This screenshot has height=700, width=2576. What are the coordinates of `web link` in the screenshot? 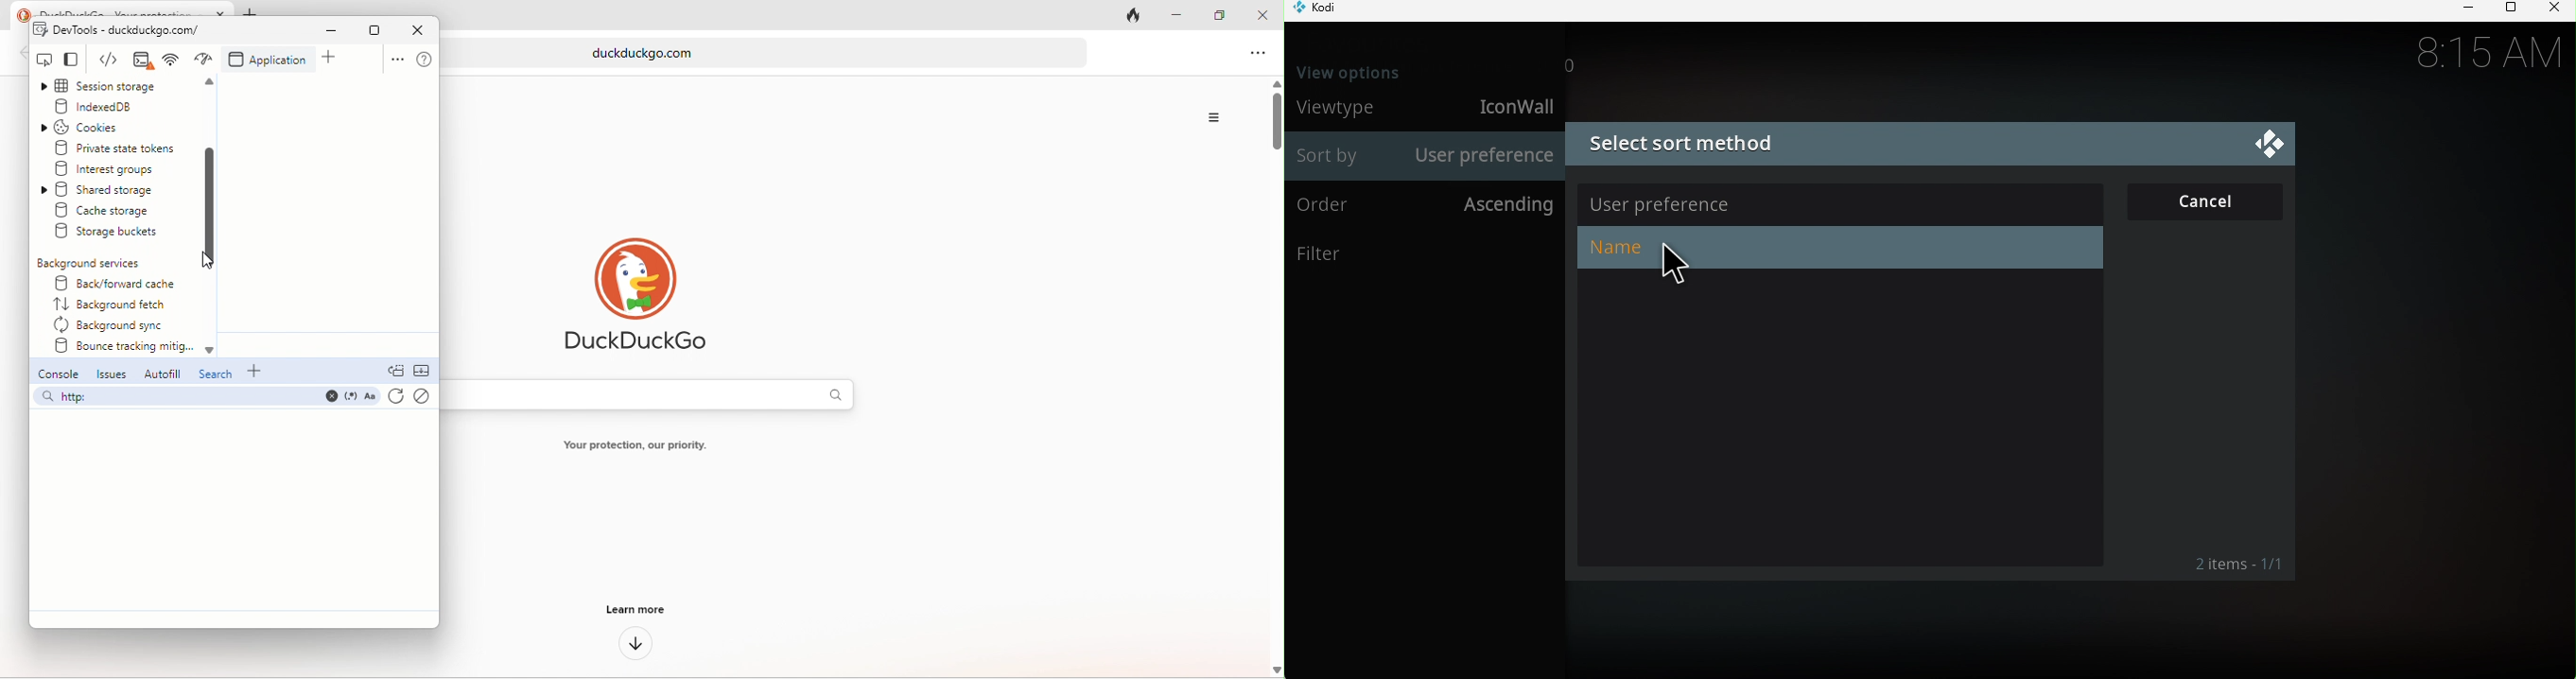 It's located at (773, 52).